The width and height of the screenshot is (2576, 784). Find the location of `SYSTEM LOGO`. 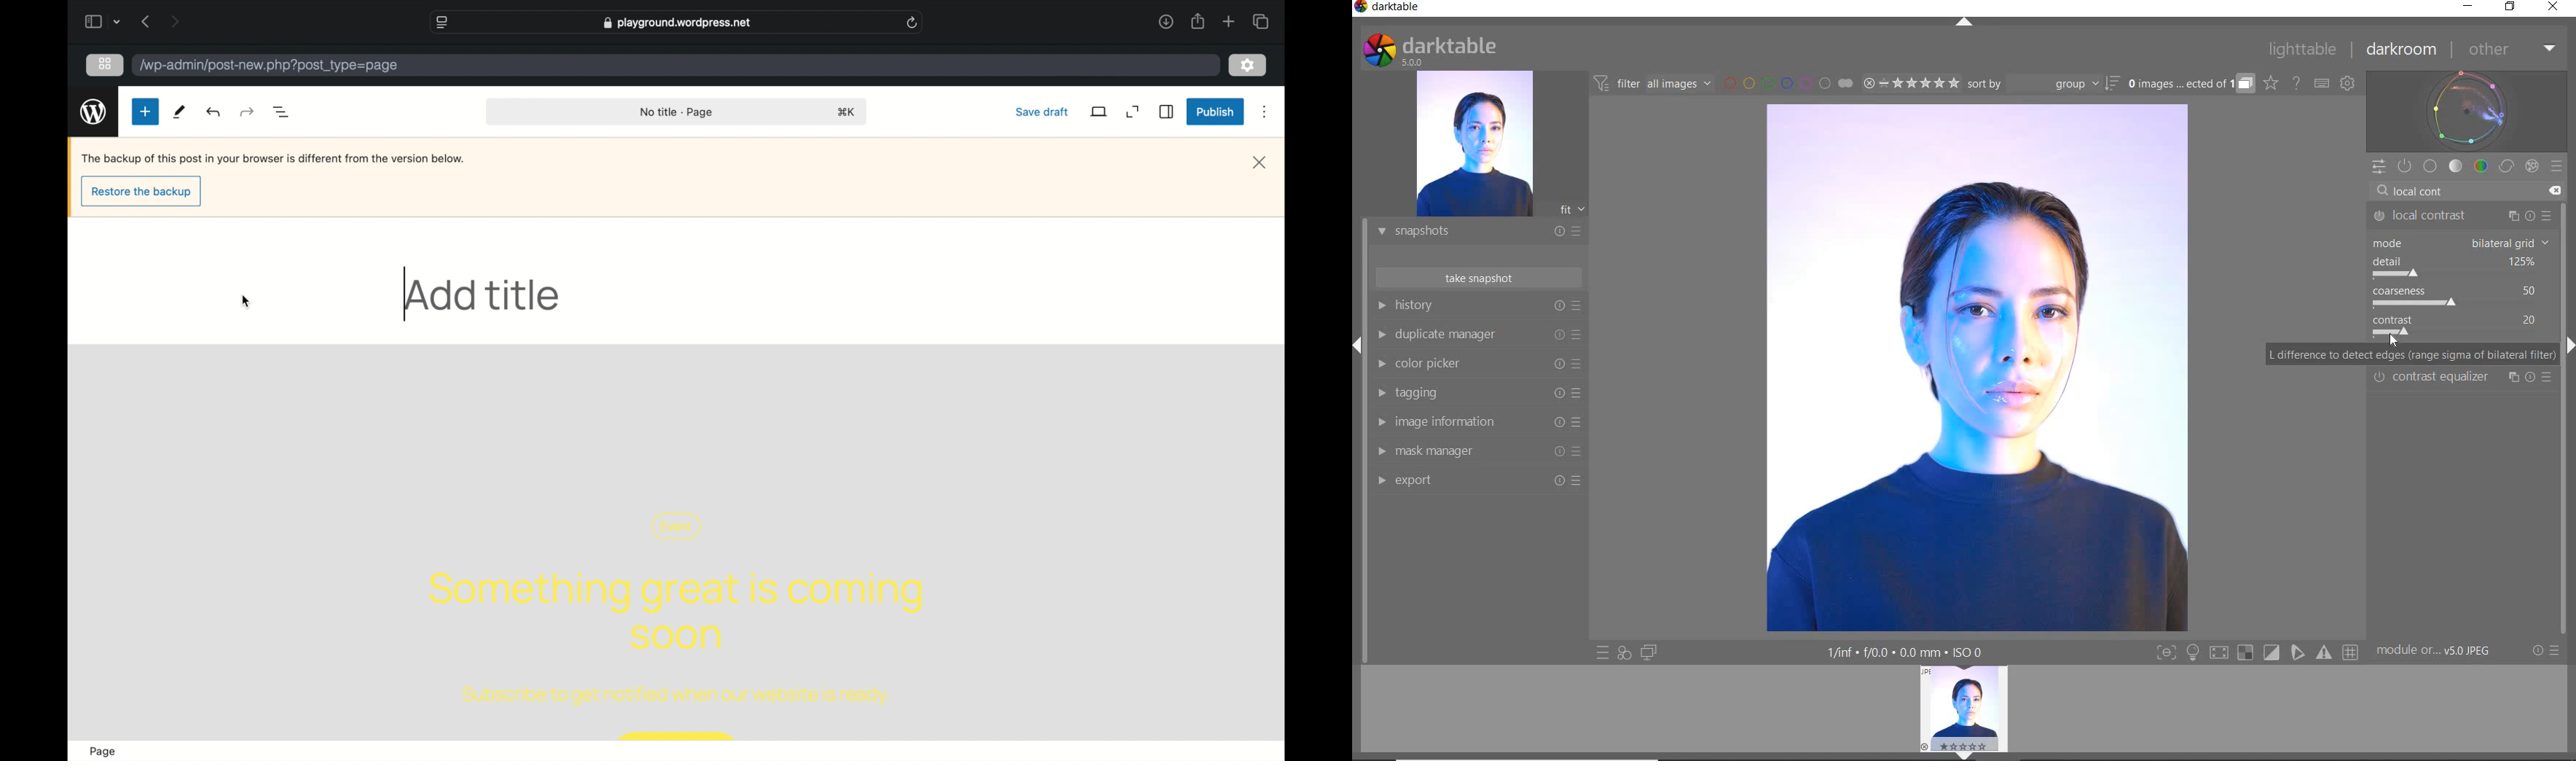

SYSTEM LOGO is located at coordinates (1429, 50).